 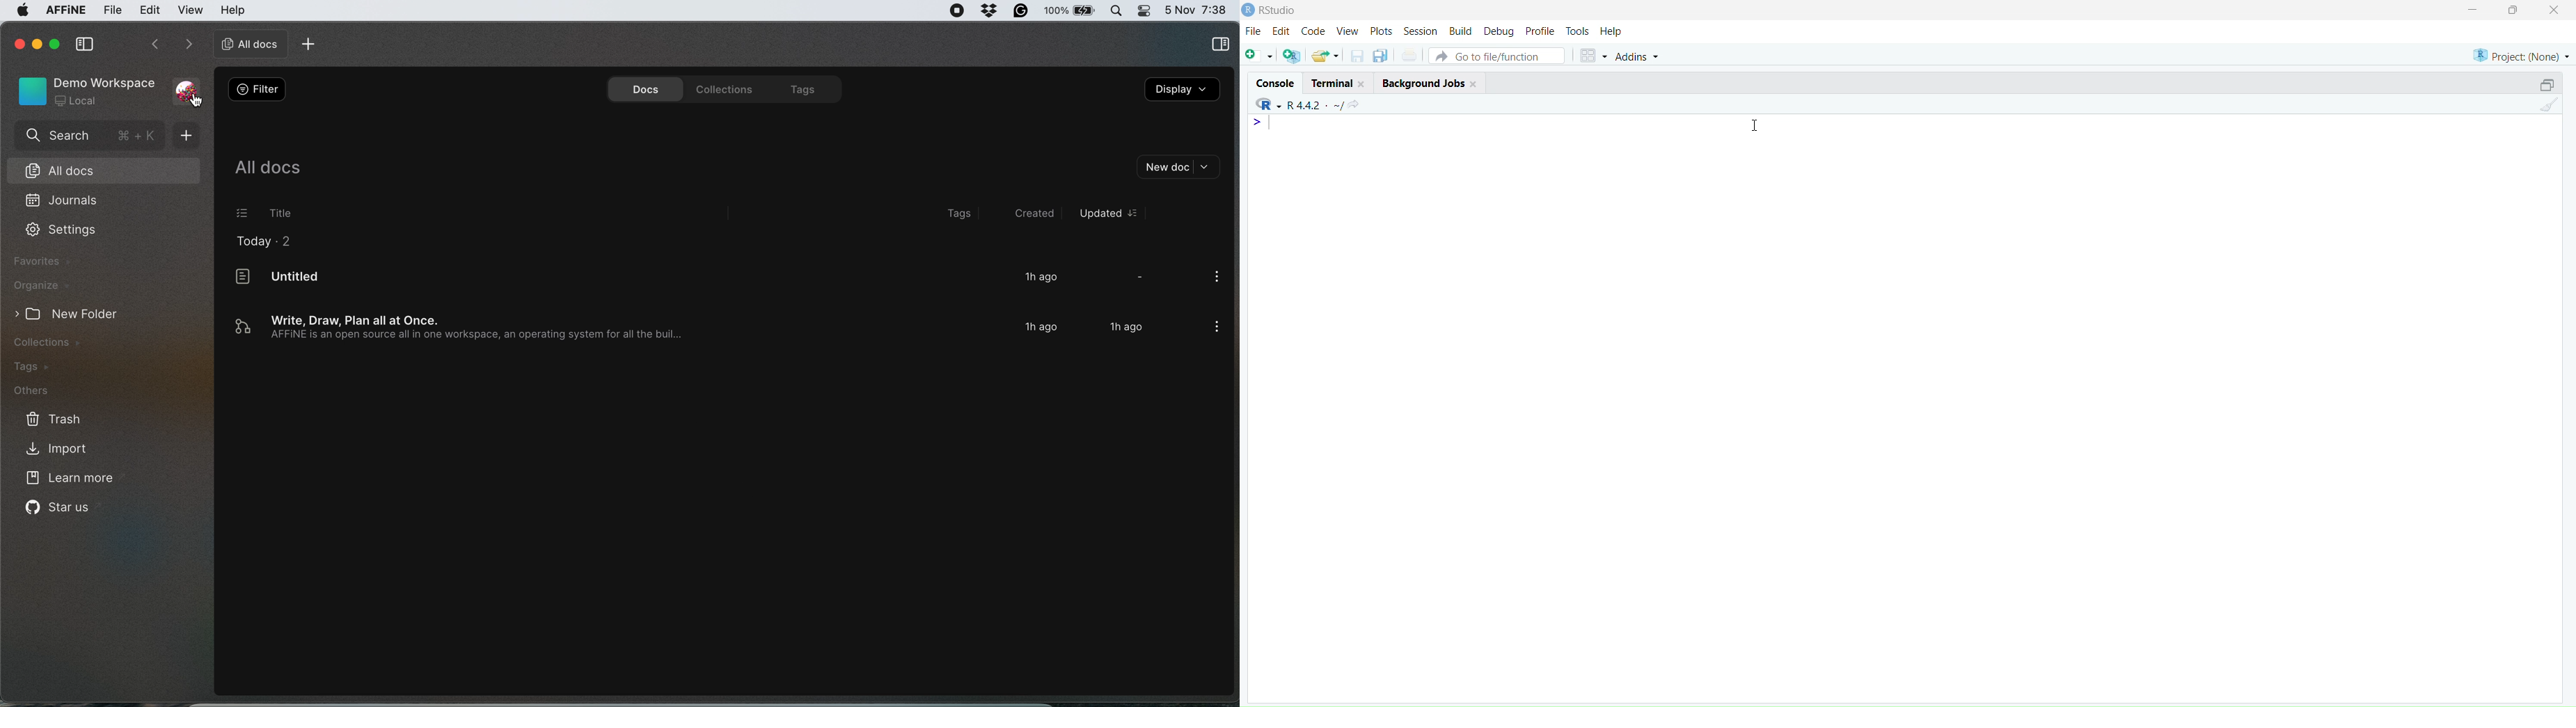 I want to click on Addins, so click(x=1638, y=57).